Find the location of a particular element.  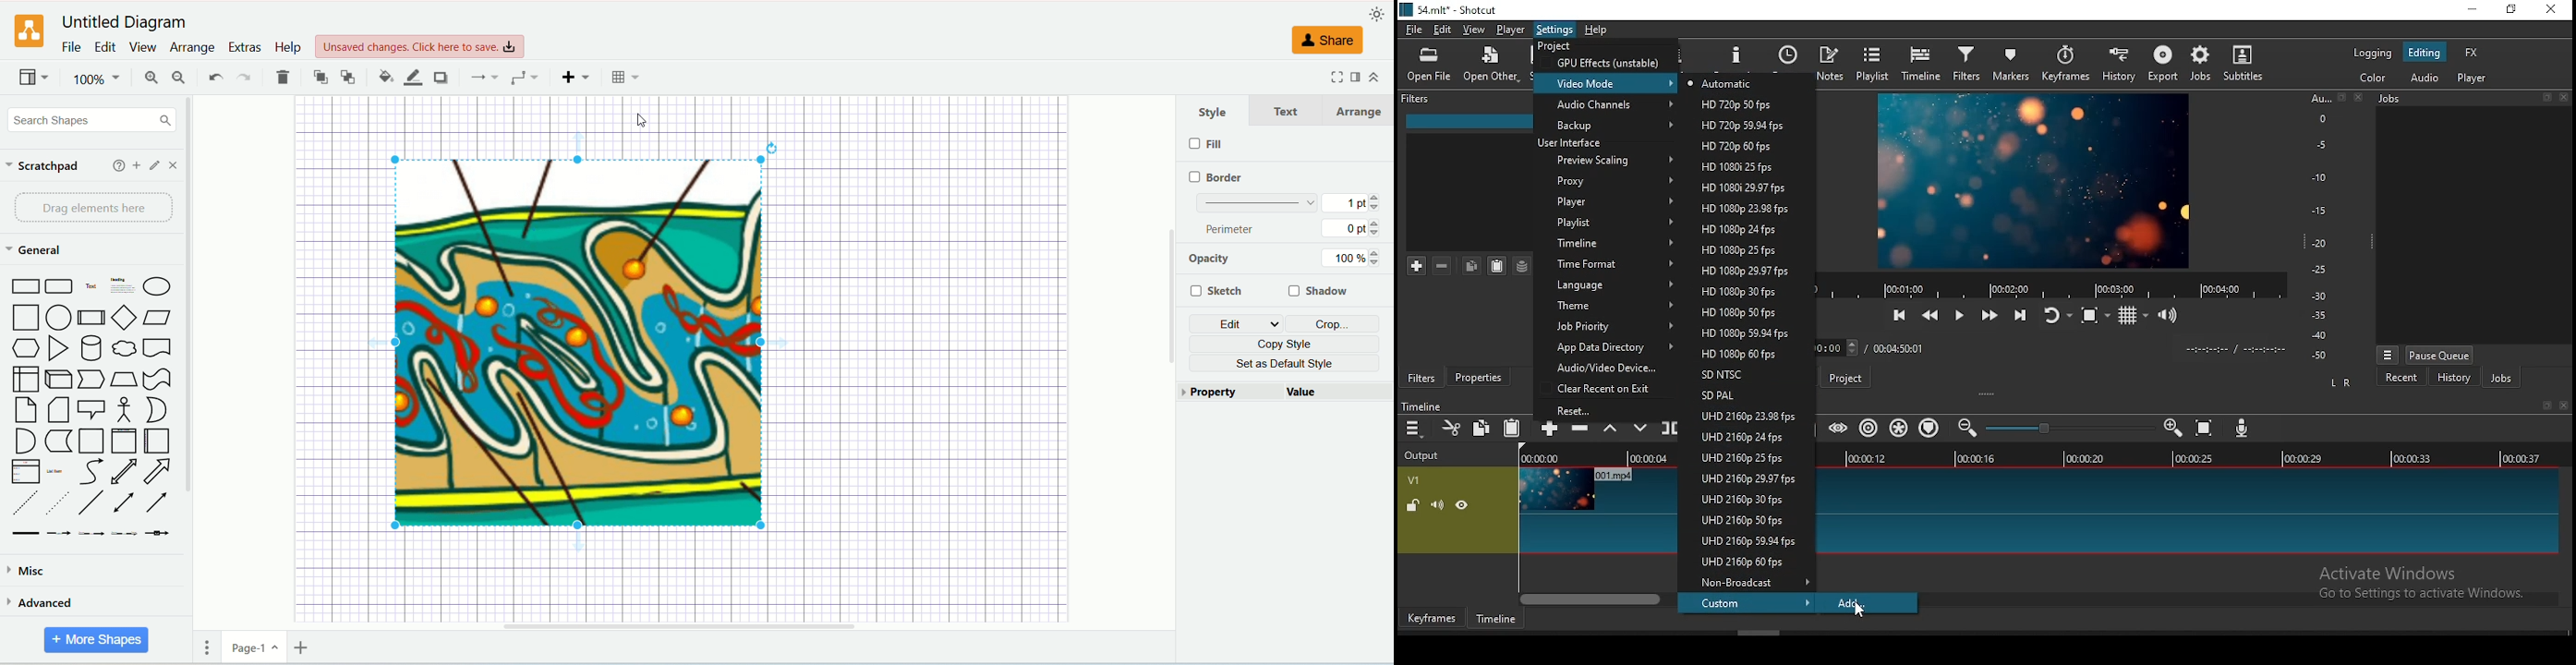

resolution option is located at coordinates (1744, 457).